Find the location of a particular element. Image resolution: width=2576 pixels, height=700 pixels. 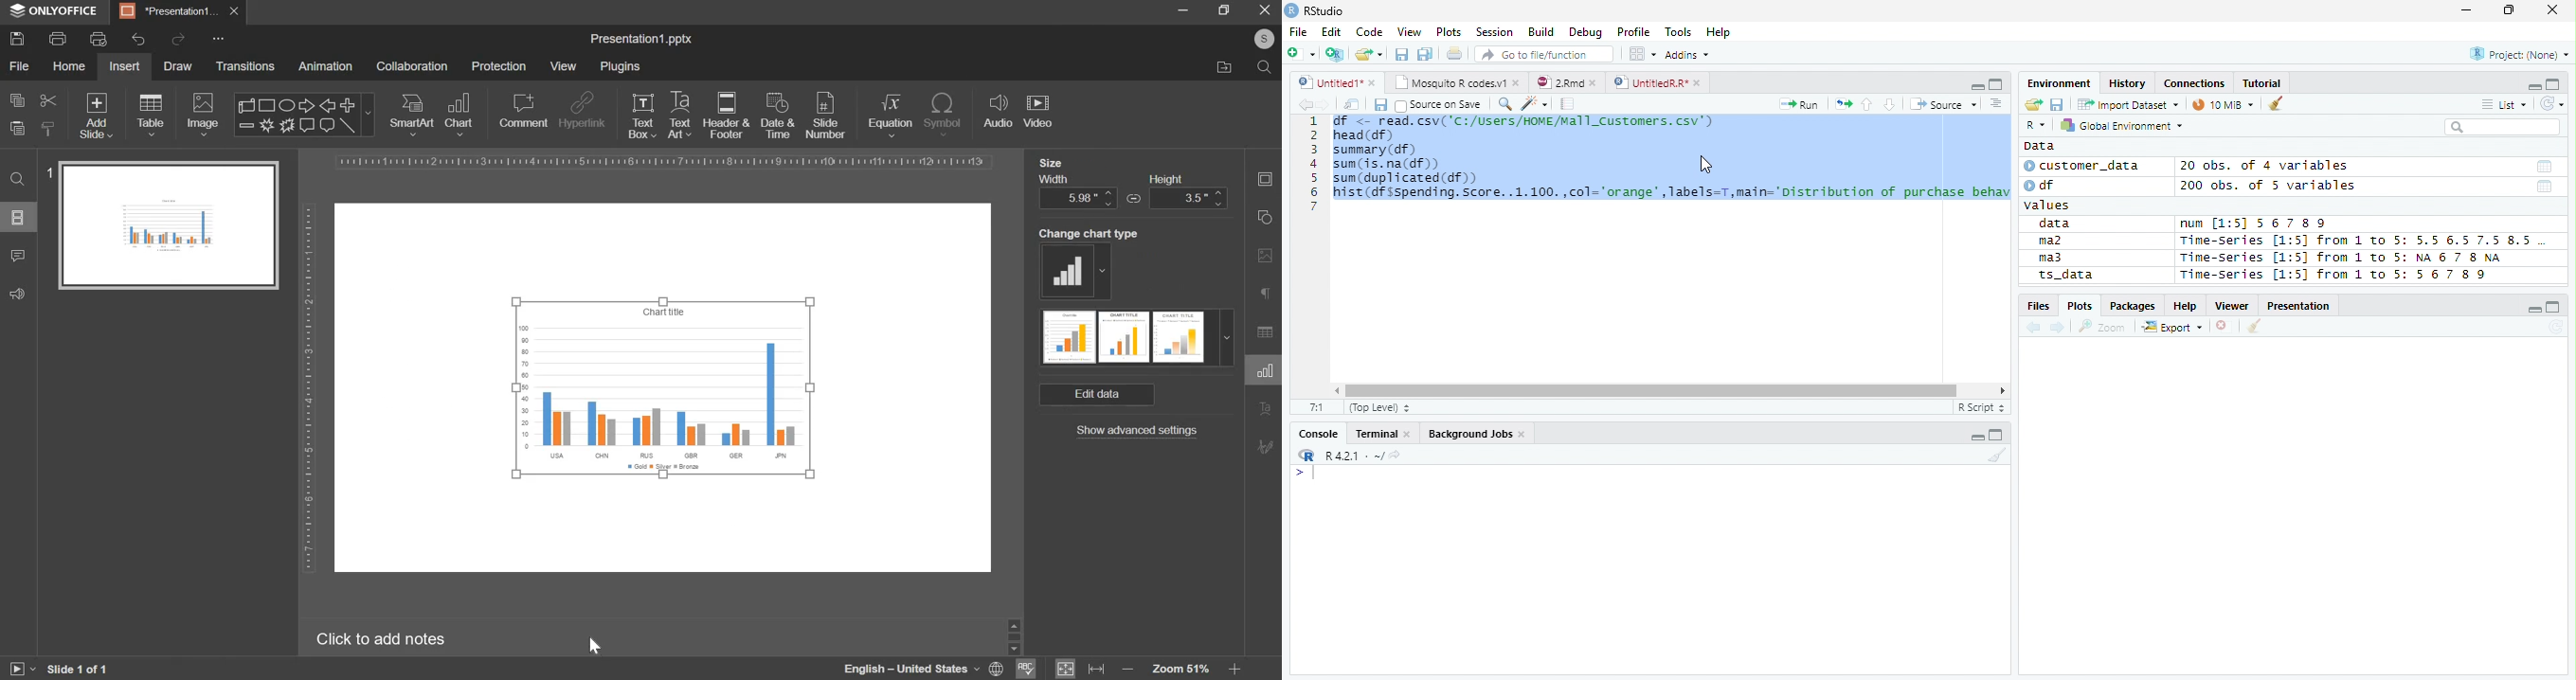

Help is located at coordinates (2186, 307).